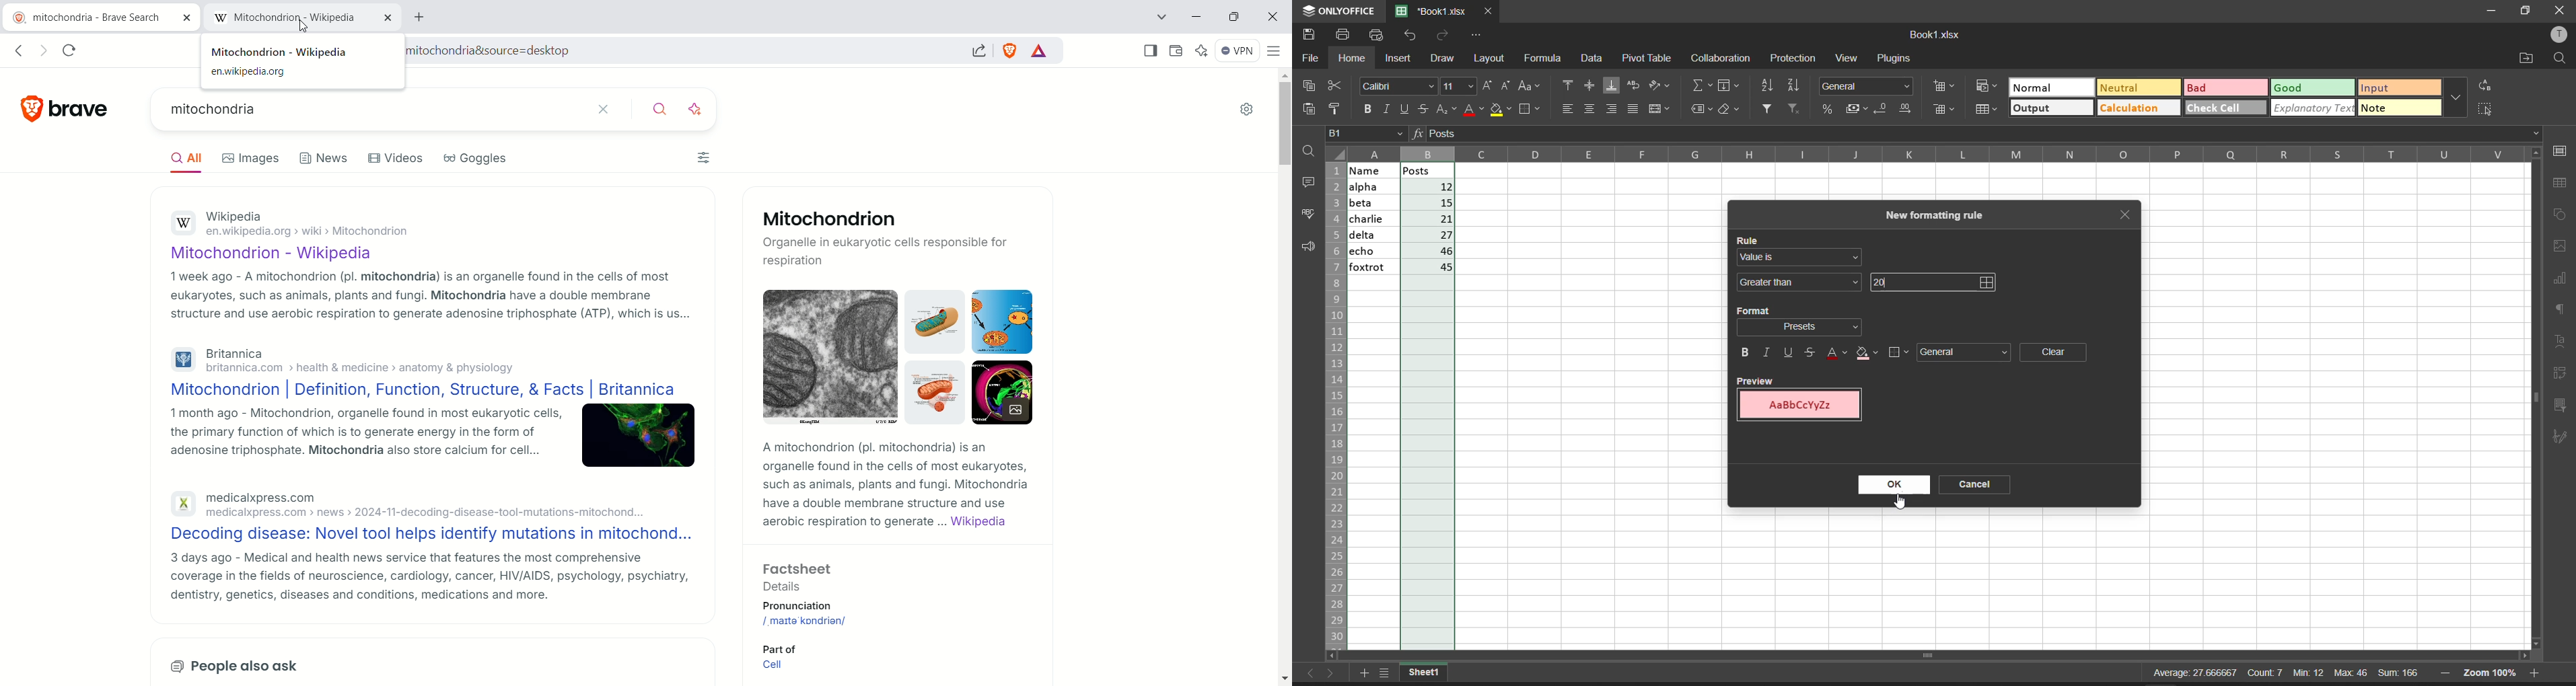  What do you see at coordinates (1338, 401) in the screenshot?
I see `row name` at bounding box center [1338, 401].